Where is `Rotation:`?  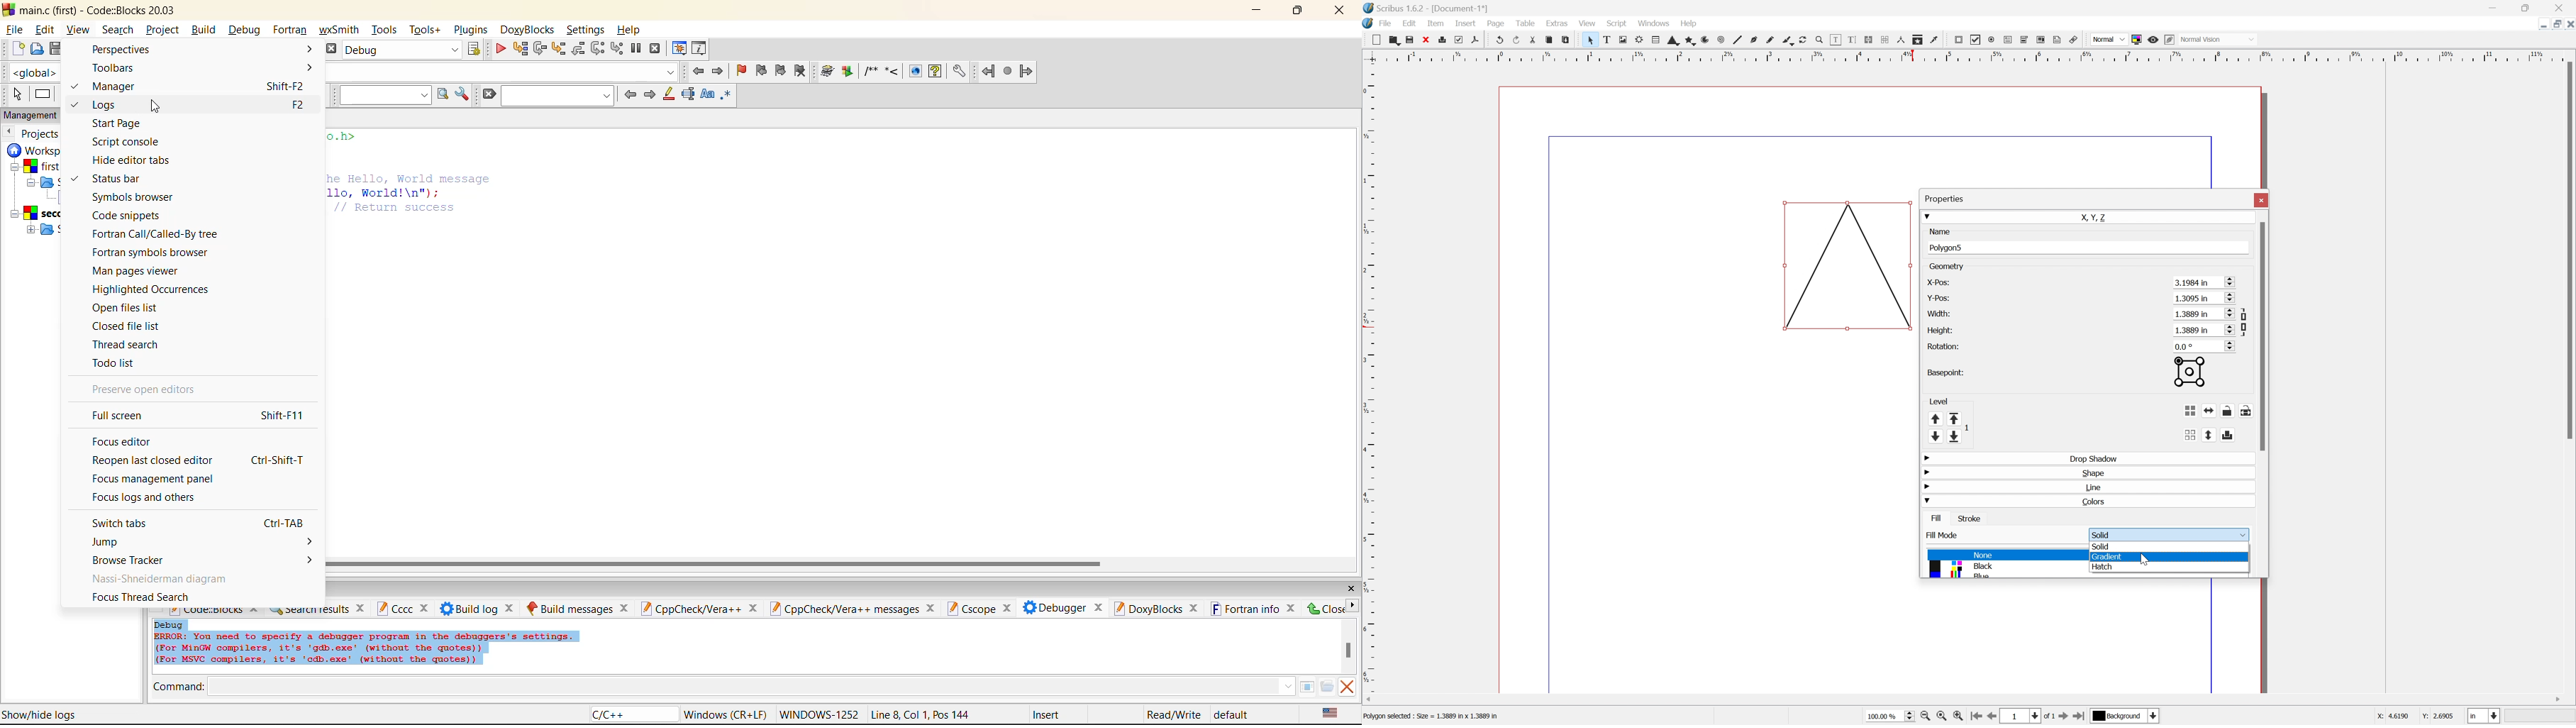 Rotation: is located at coordinates (1948, 346).